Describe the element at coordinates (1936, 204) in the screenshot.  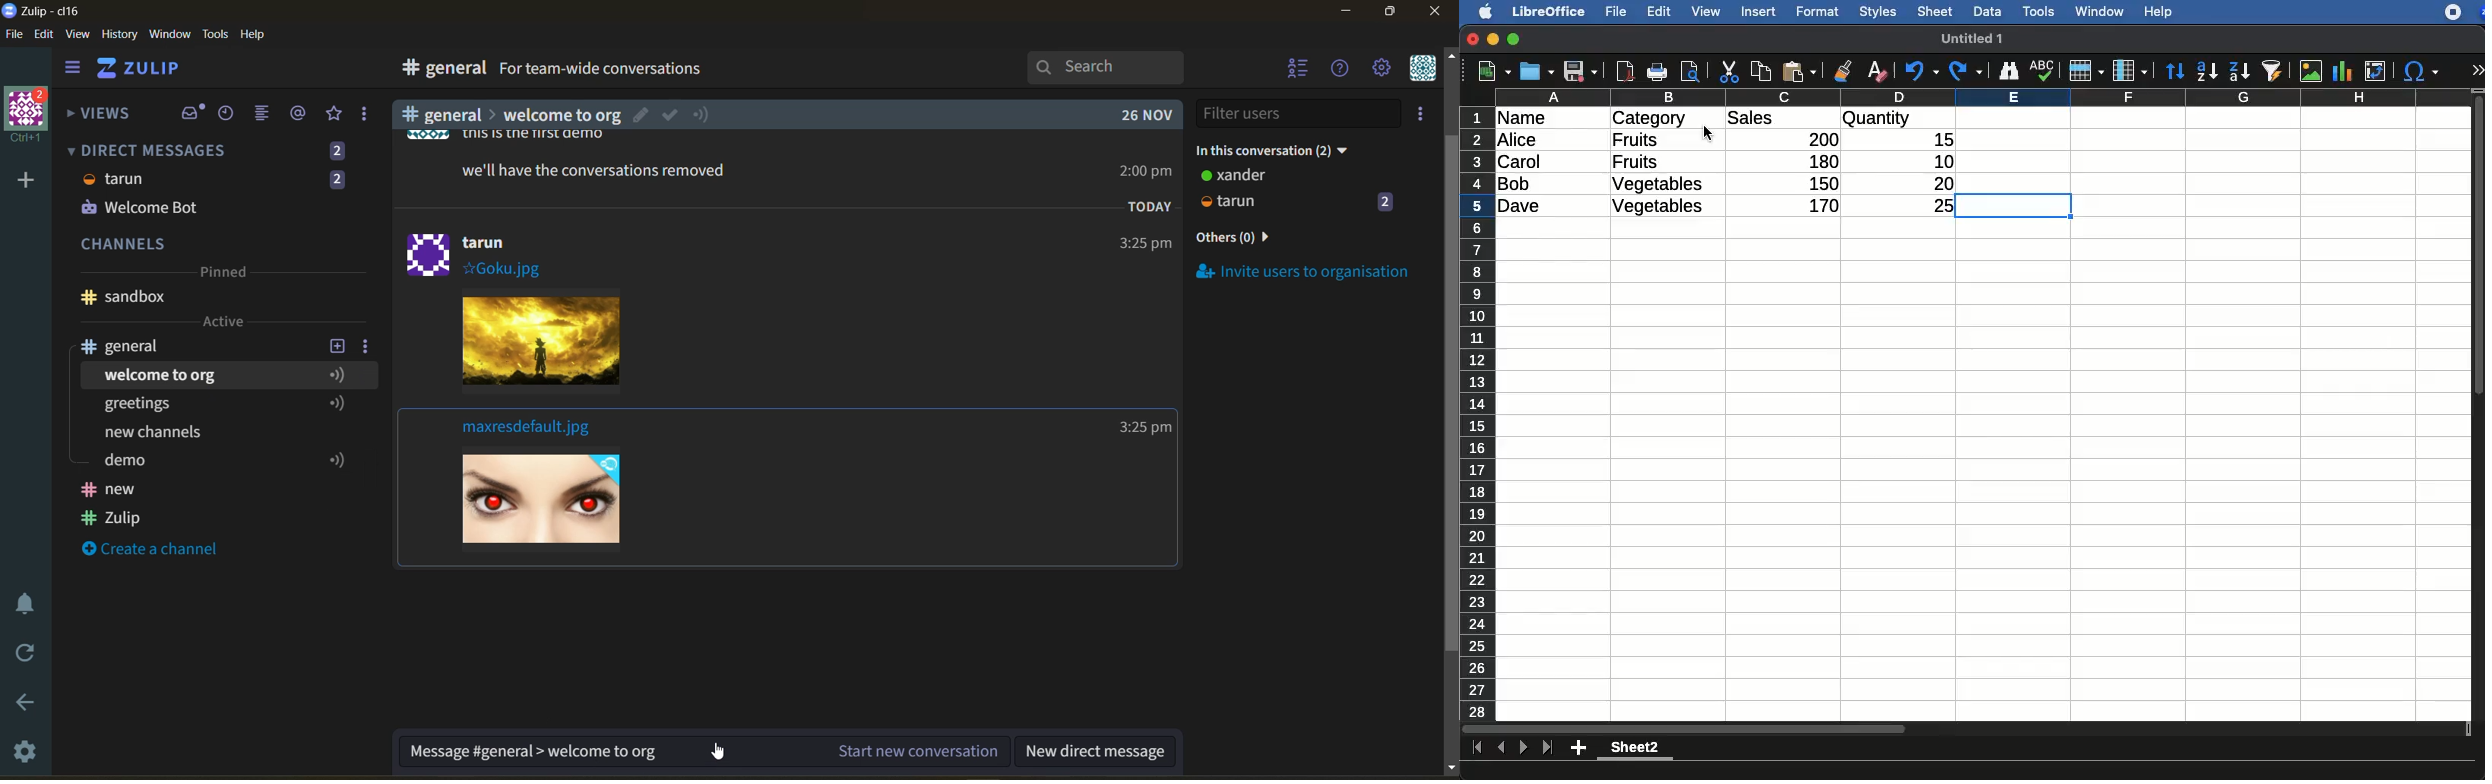
I see `25` at that location.